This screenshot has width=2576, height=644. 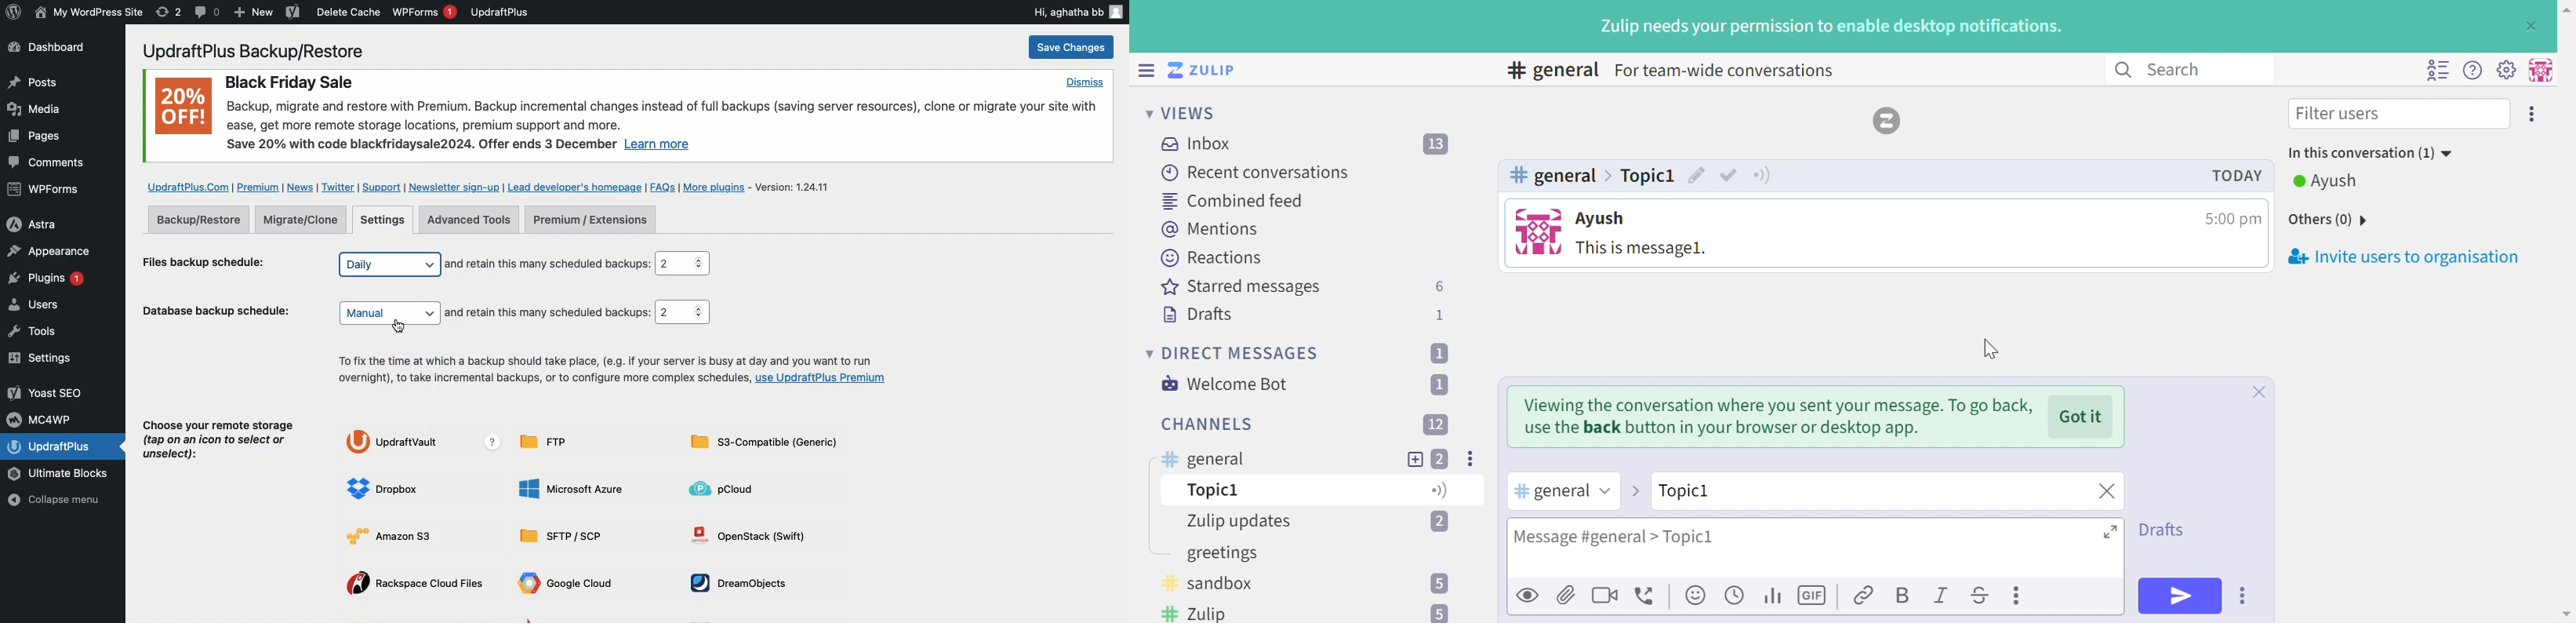 I want to click on Add emoji, so click(x=1697, y=596).